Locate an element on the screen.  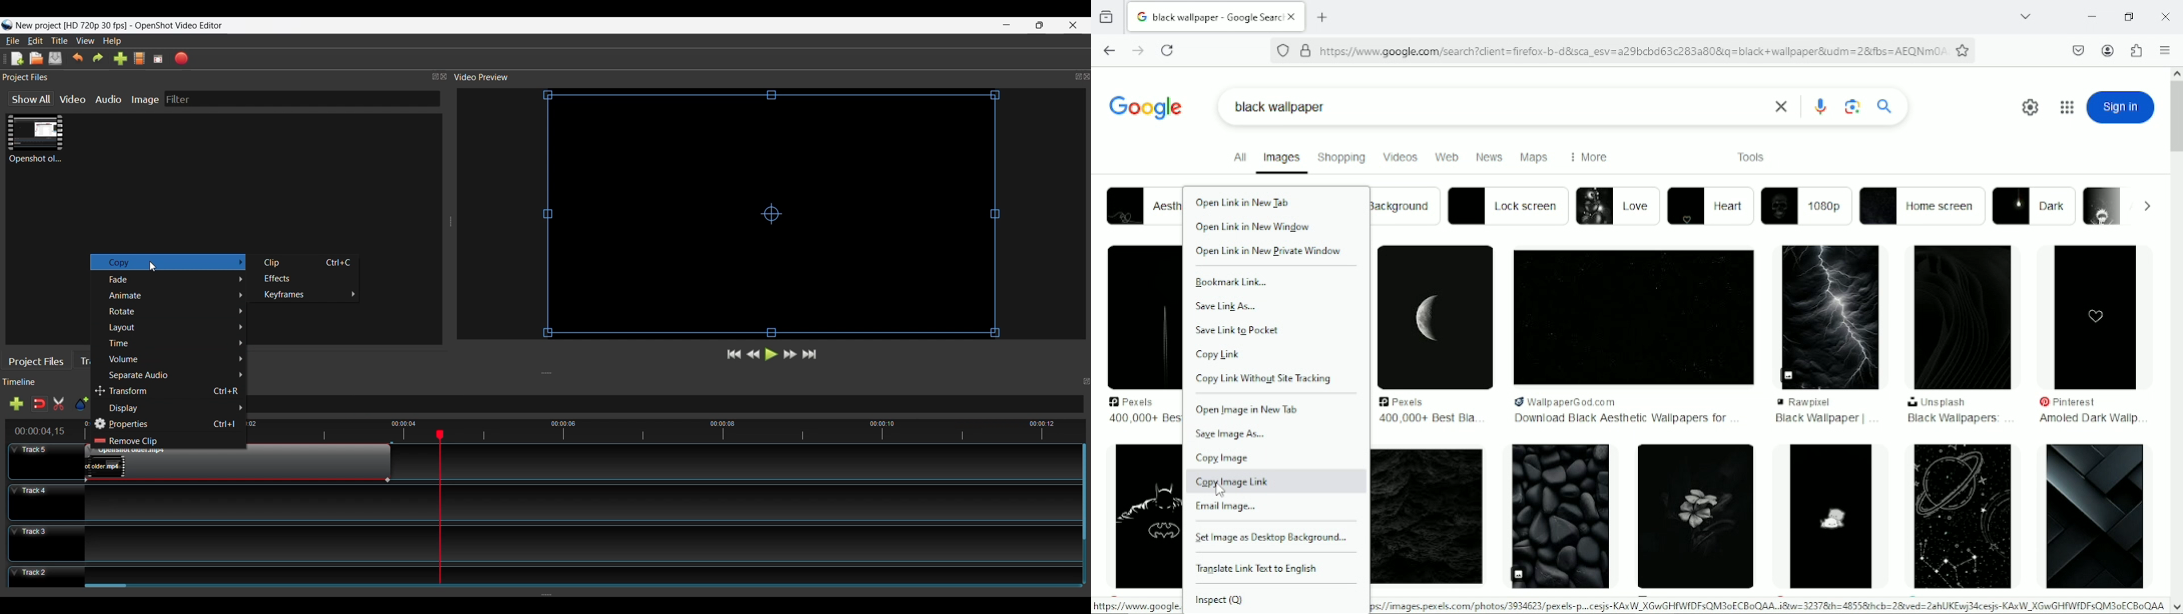
more is located at coordinates (1586, 157).